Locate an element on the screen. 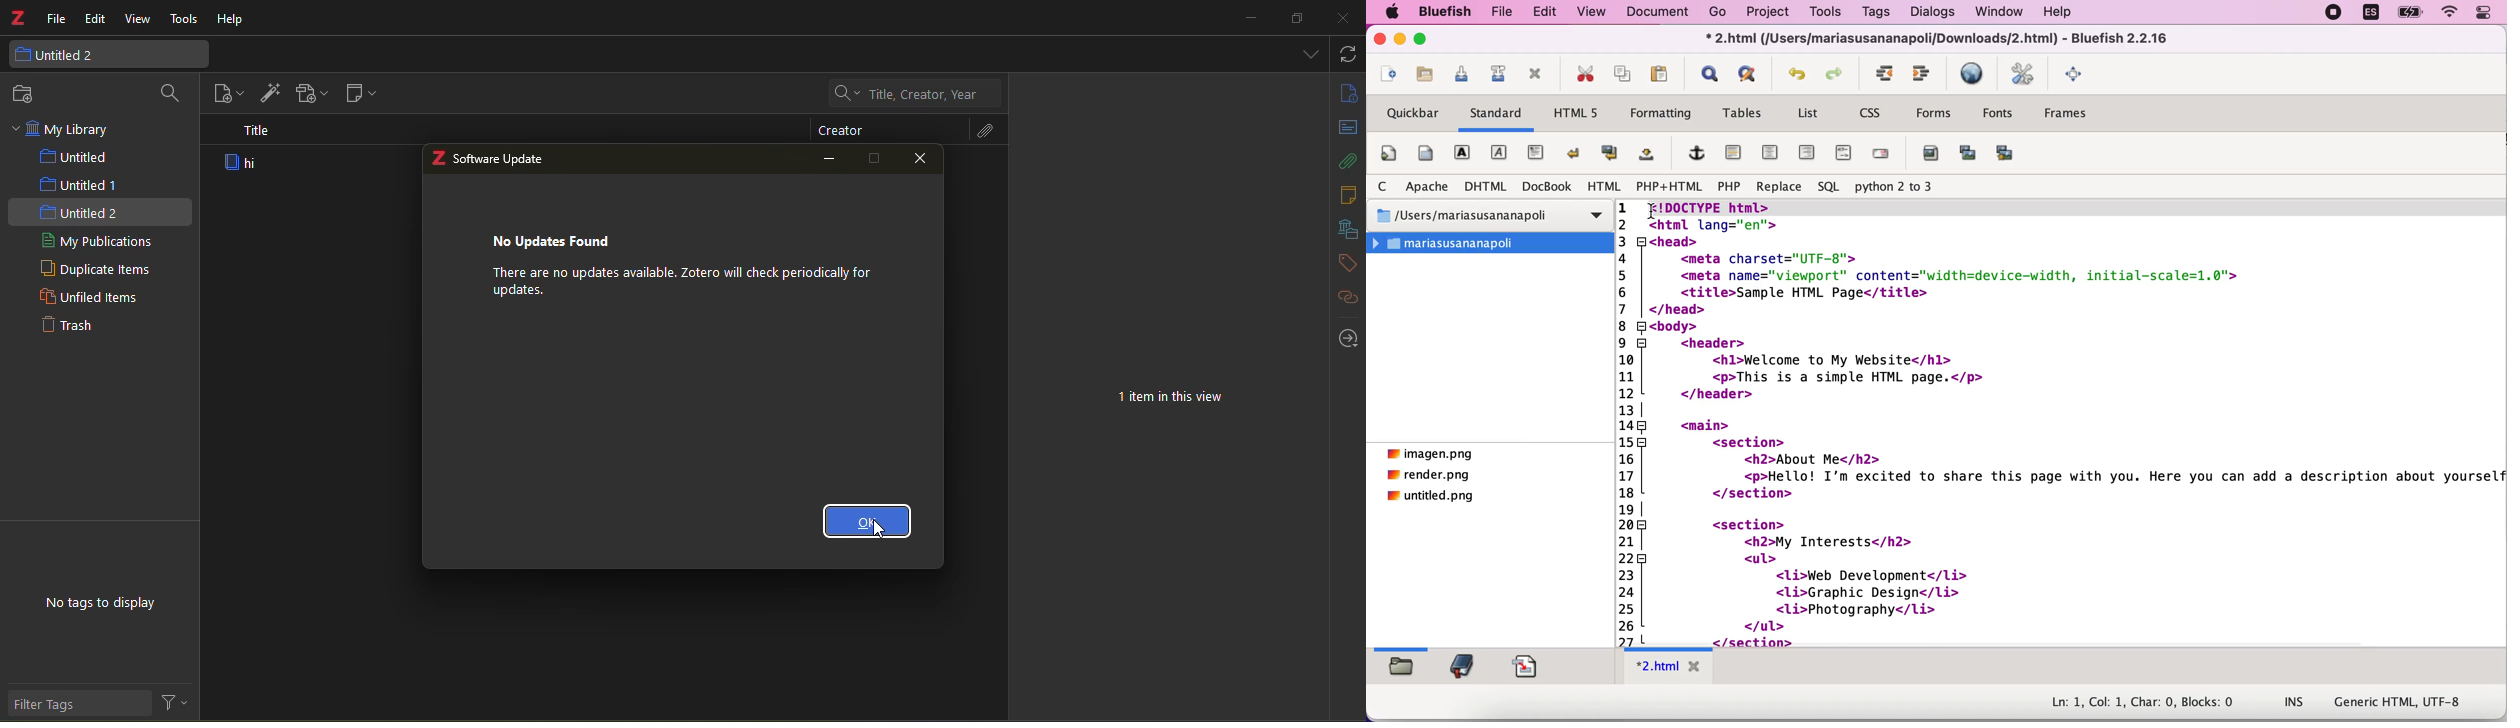  document is located at coordinates (1659, 14).